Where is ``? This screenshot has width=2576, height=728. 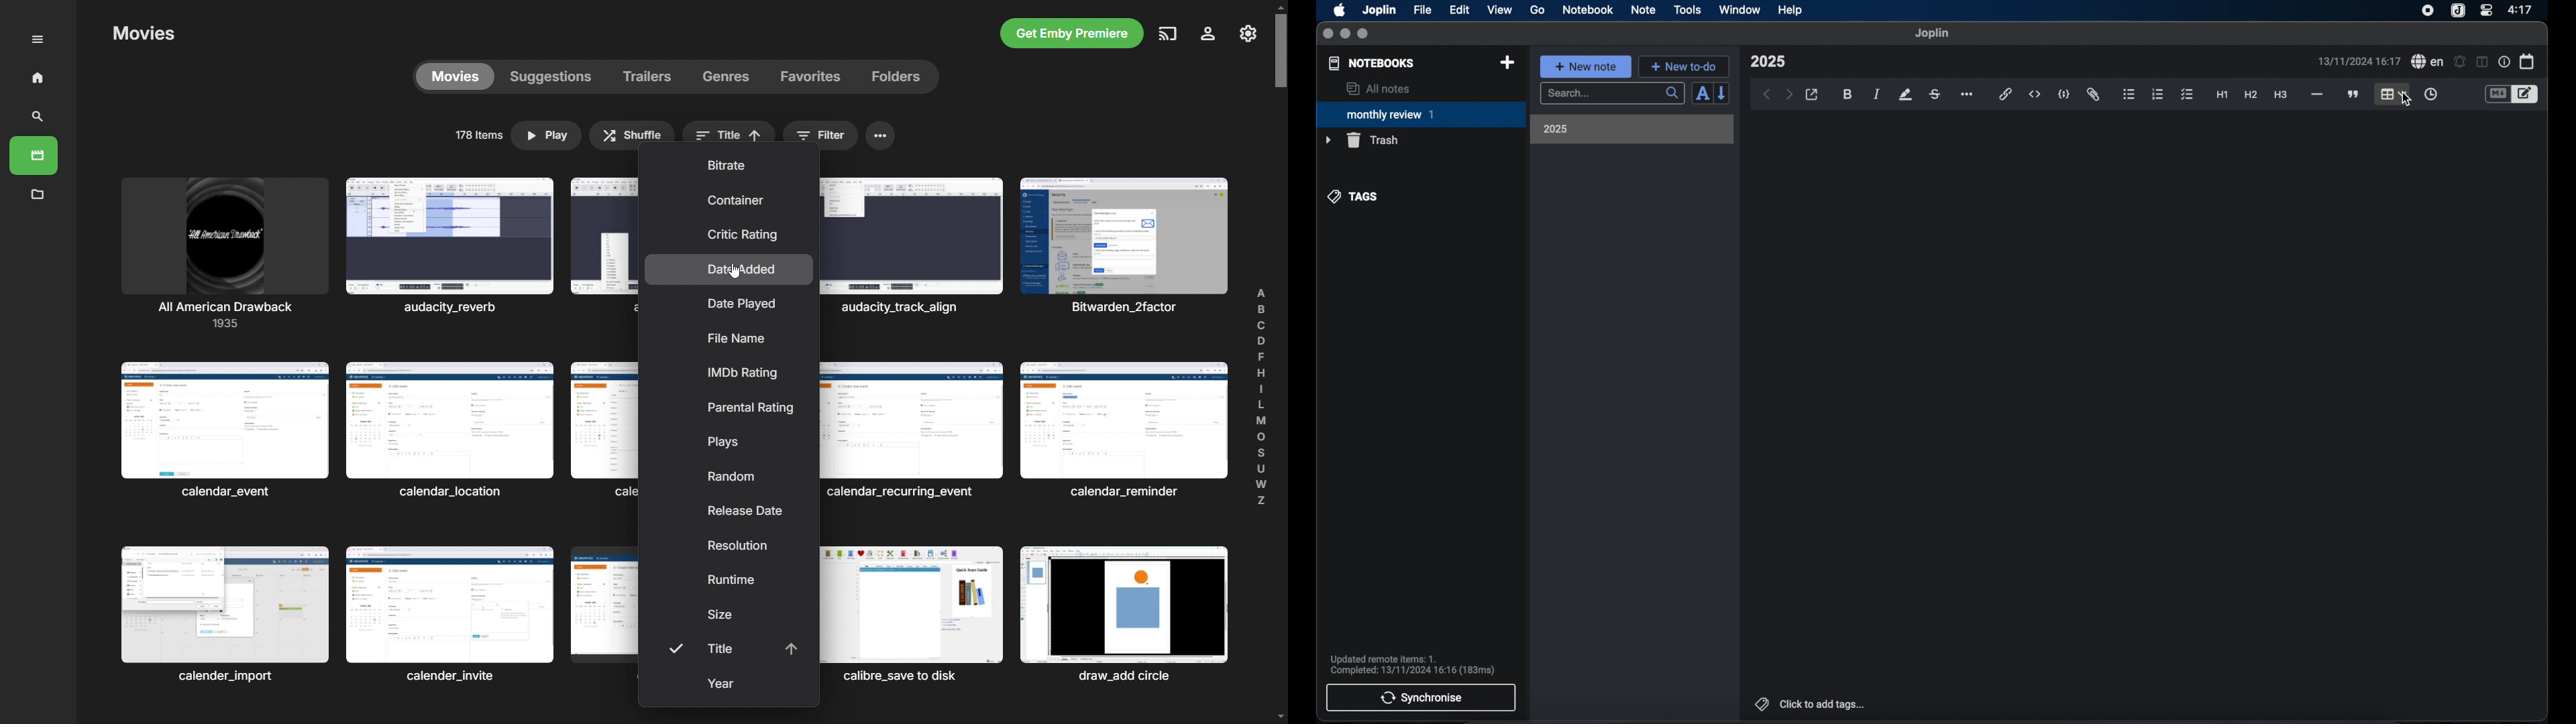  is located at coordinates (913, 432).